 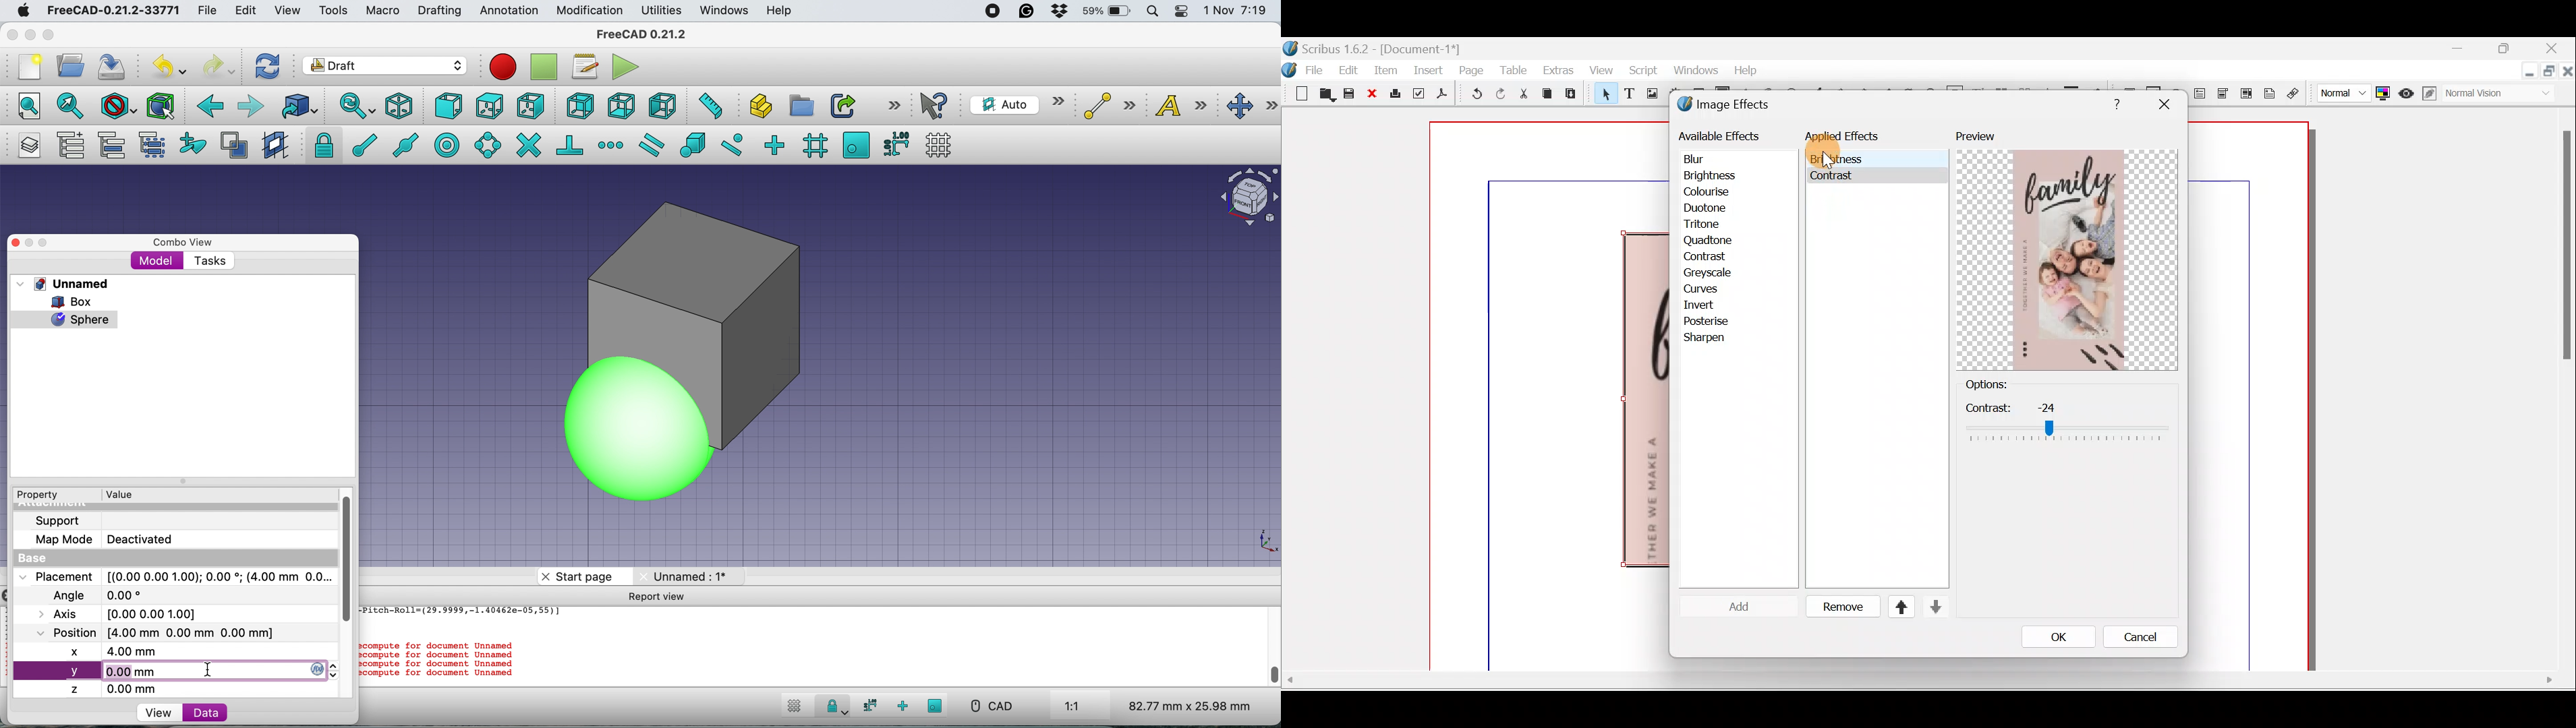 I want to click on Windows, so click(x=1696, y=72).